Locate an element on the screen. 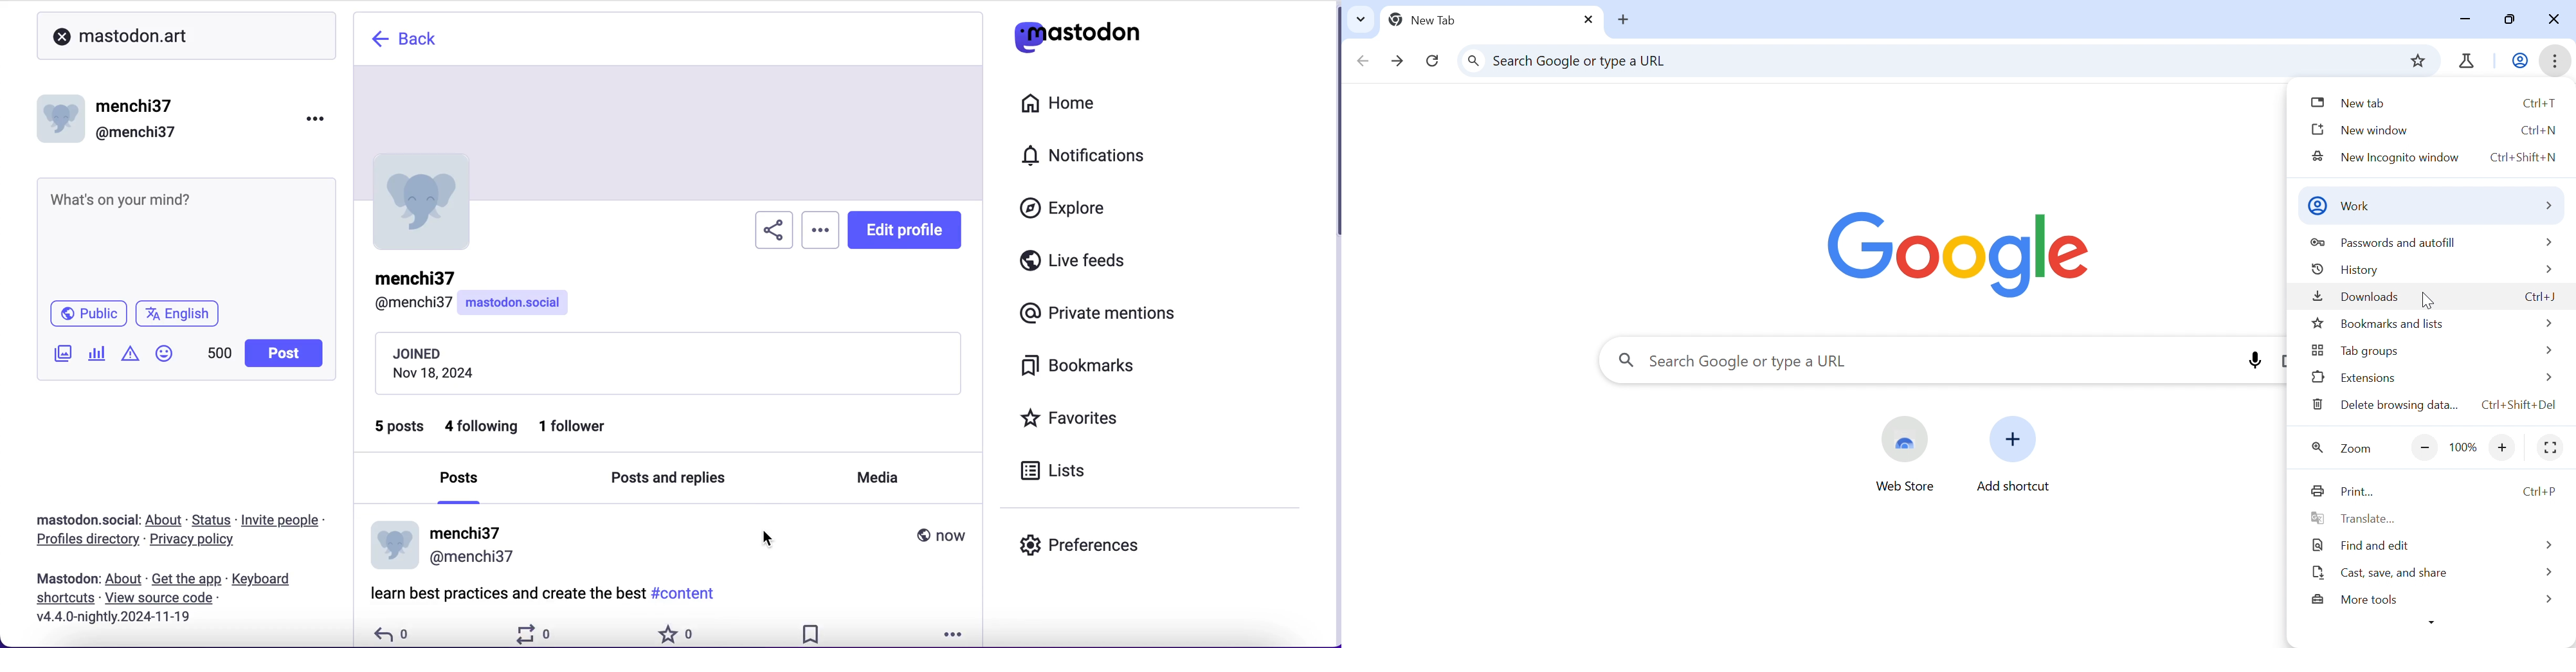 The image size is (2576, 672). now is located at coordinates (940, 534).